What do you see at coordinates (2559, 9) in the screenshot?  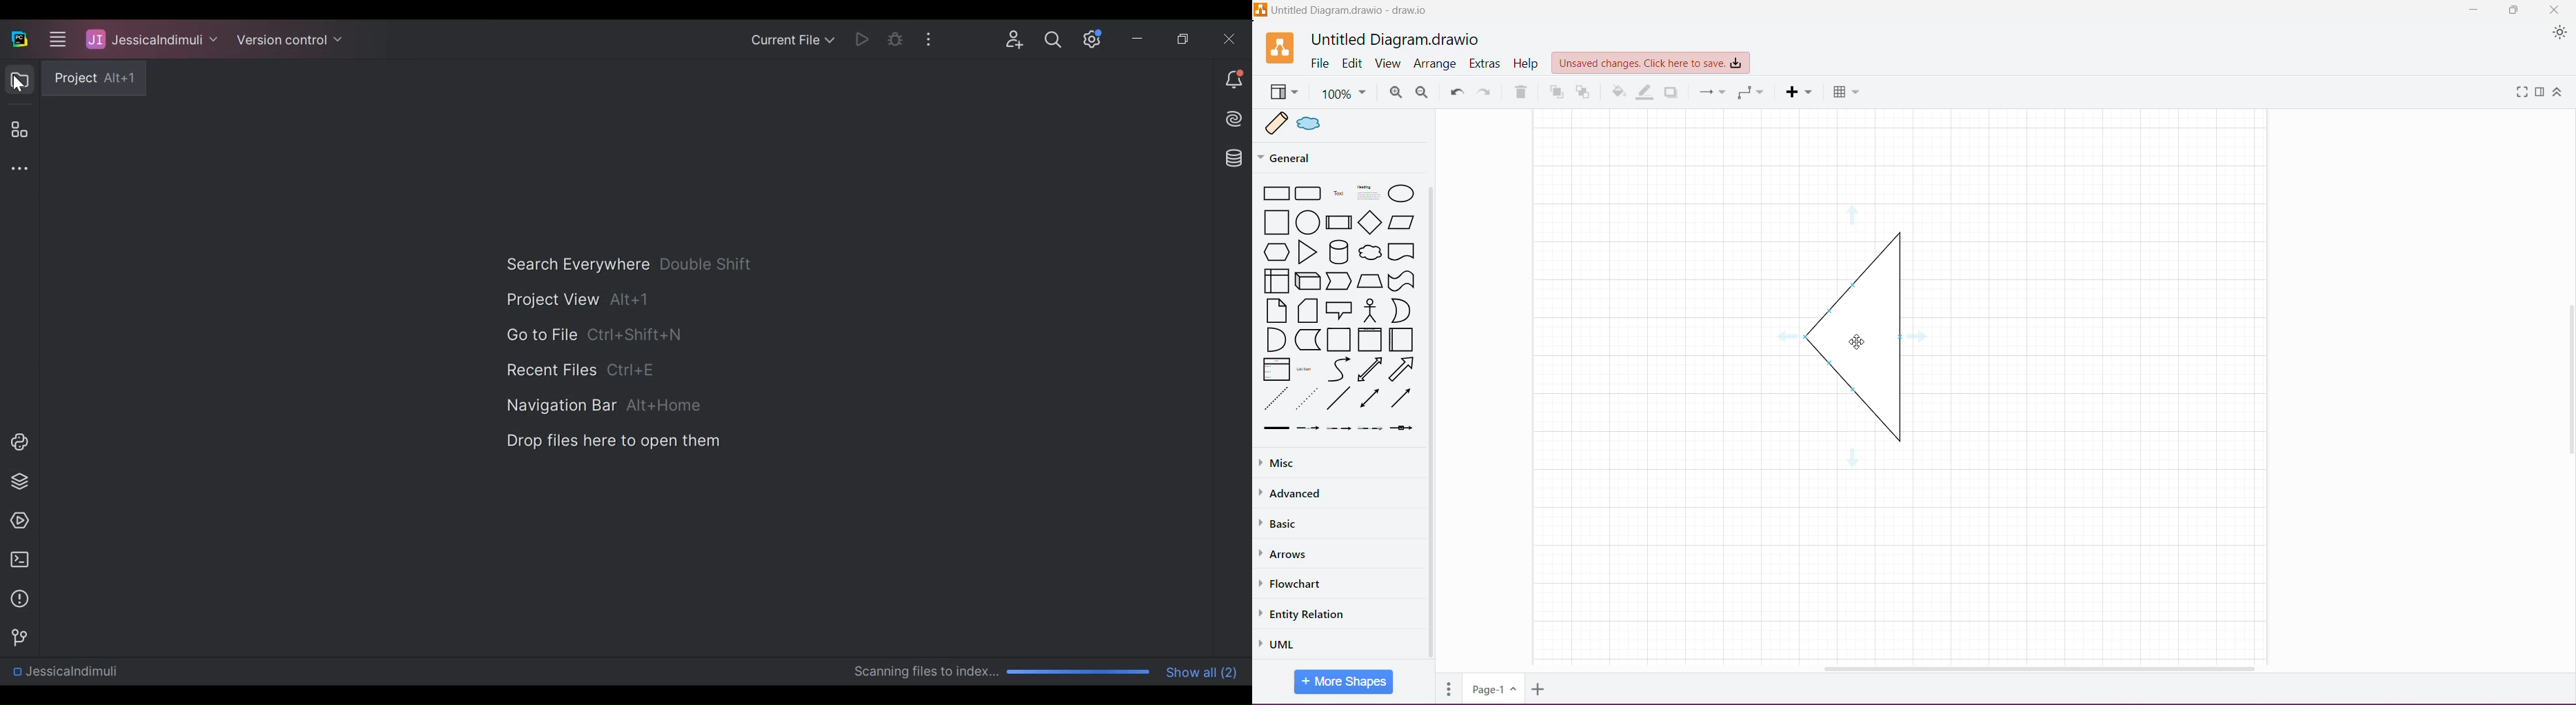 I see `Close` at bounding box center [2559, 9].